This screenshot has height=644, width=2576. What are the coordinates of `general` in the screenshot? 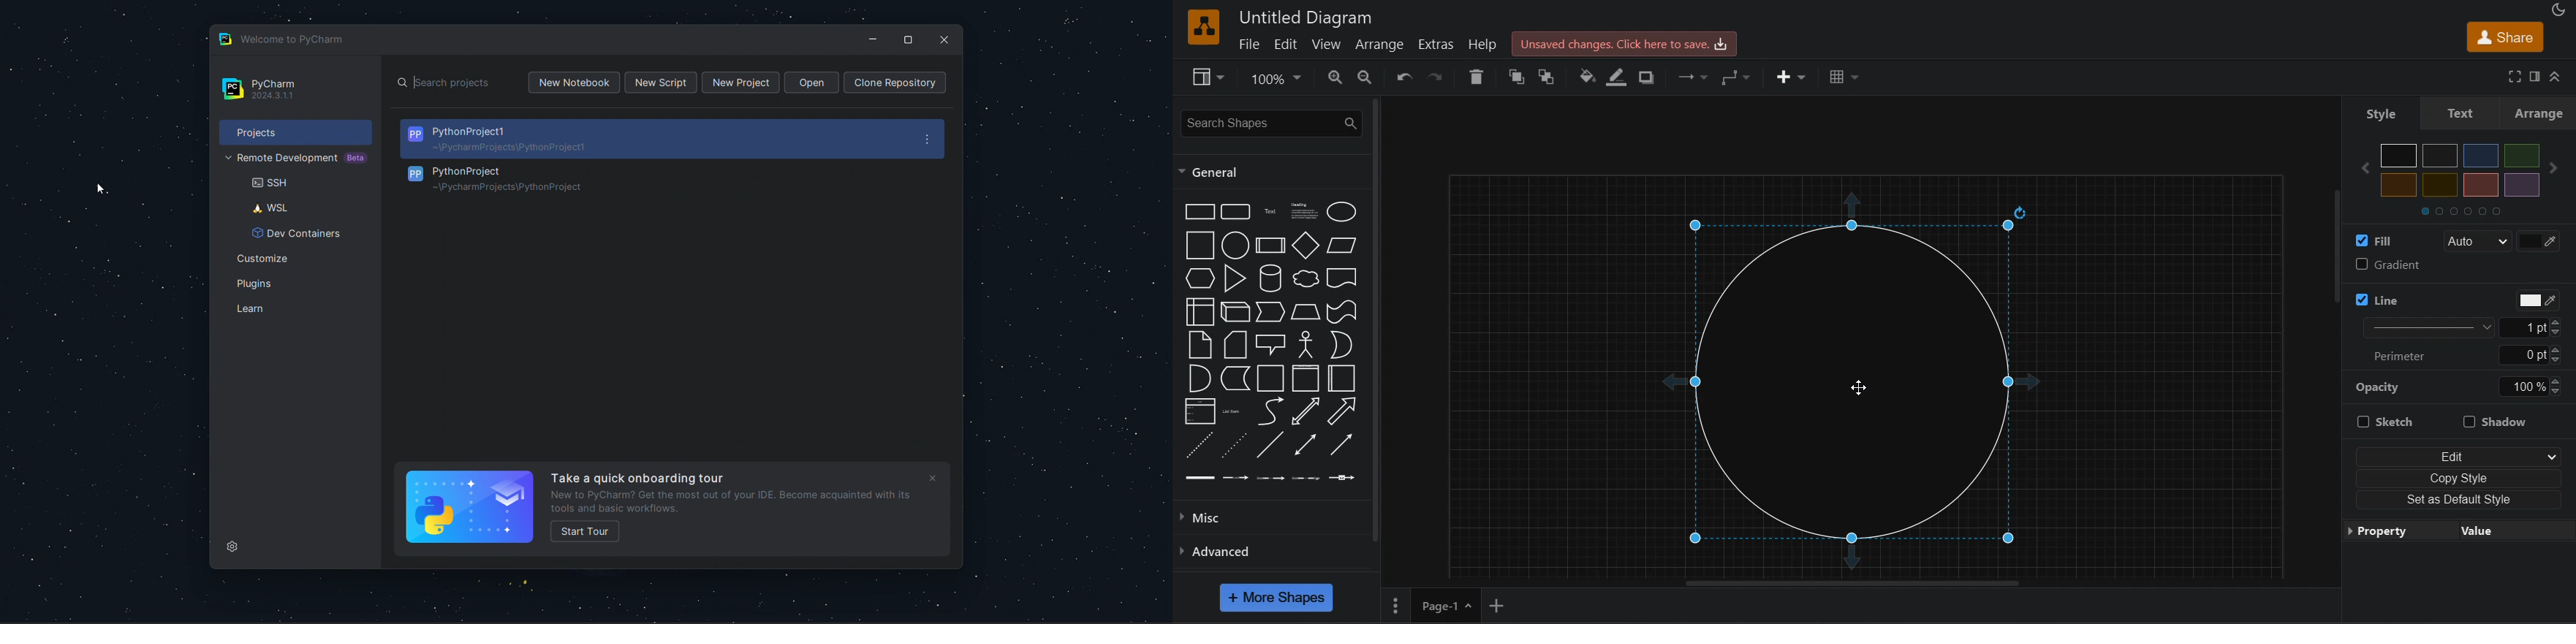 It's located at (1208, 173).